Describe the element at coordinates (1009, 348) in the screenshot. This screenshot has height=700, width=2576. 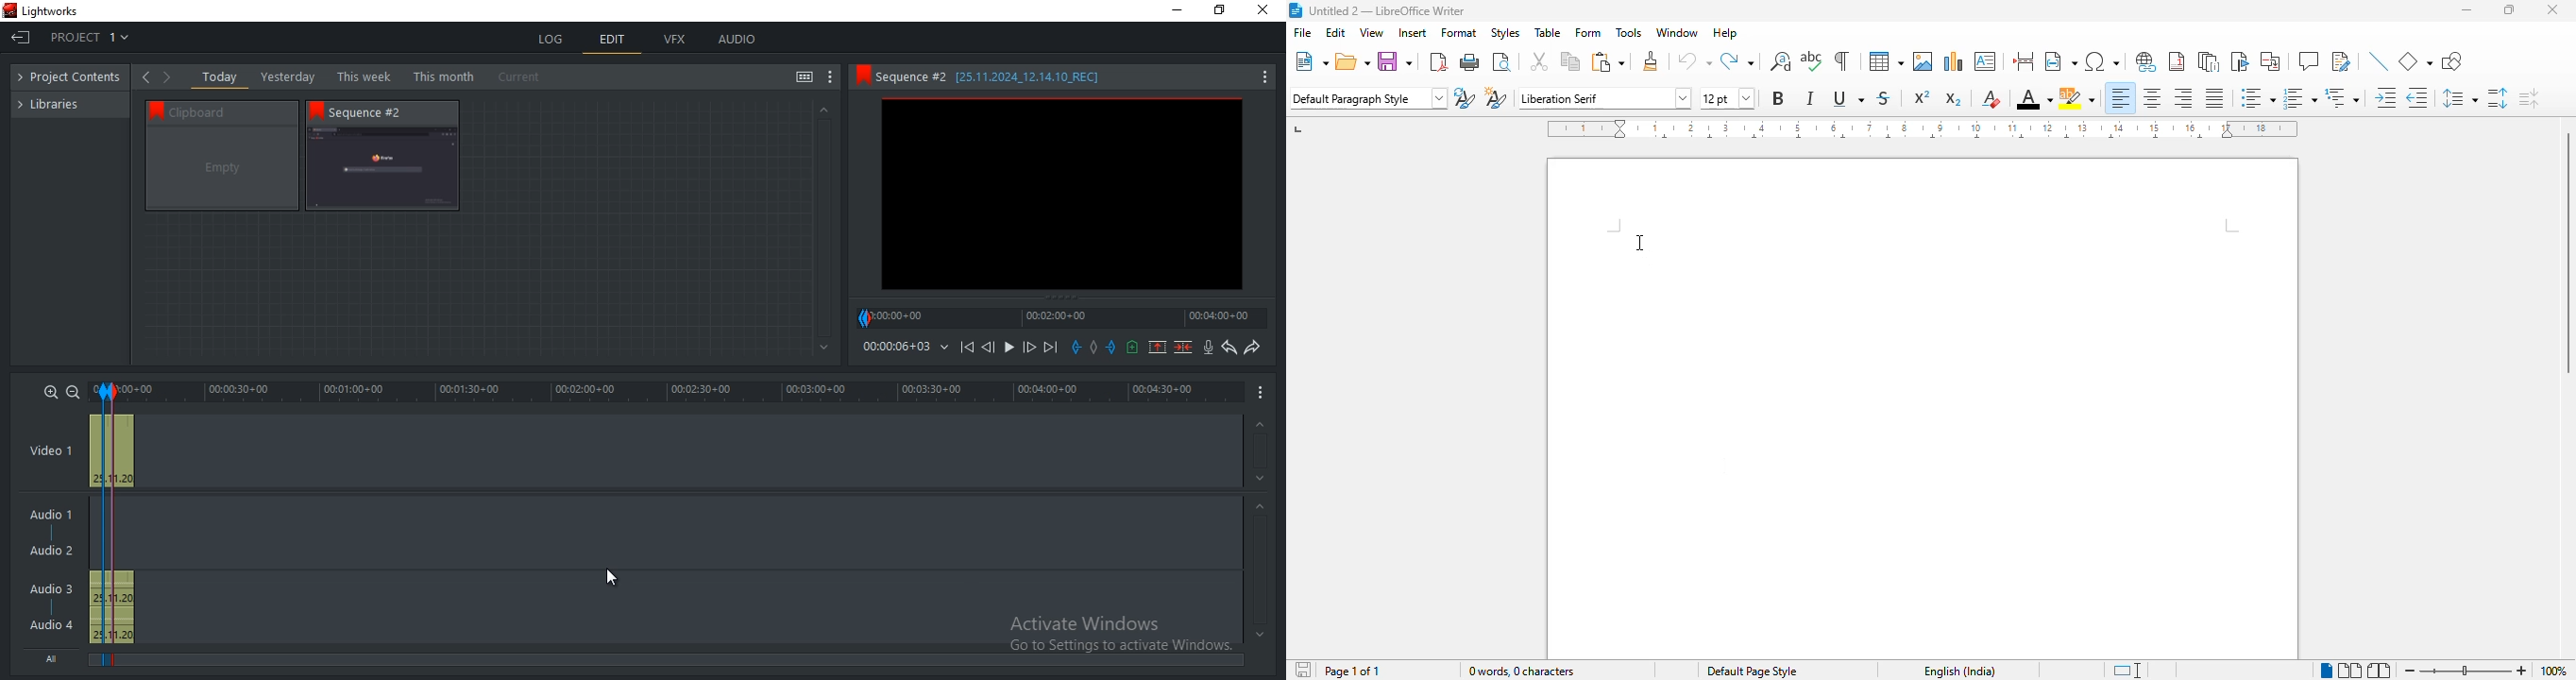
I see `Play` at that location.